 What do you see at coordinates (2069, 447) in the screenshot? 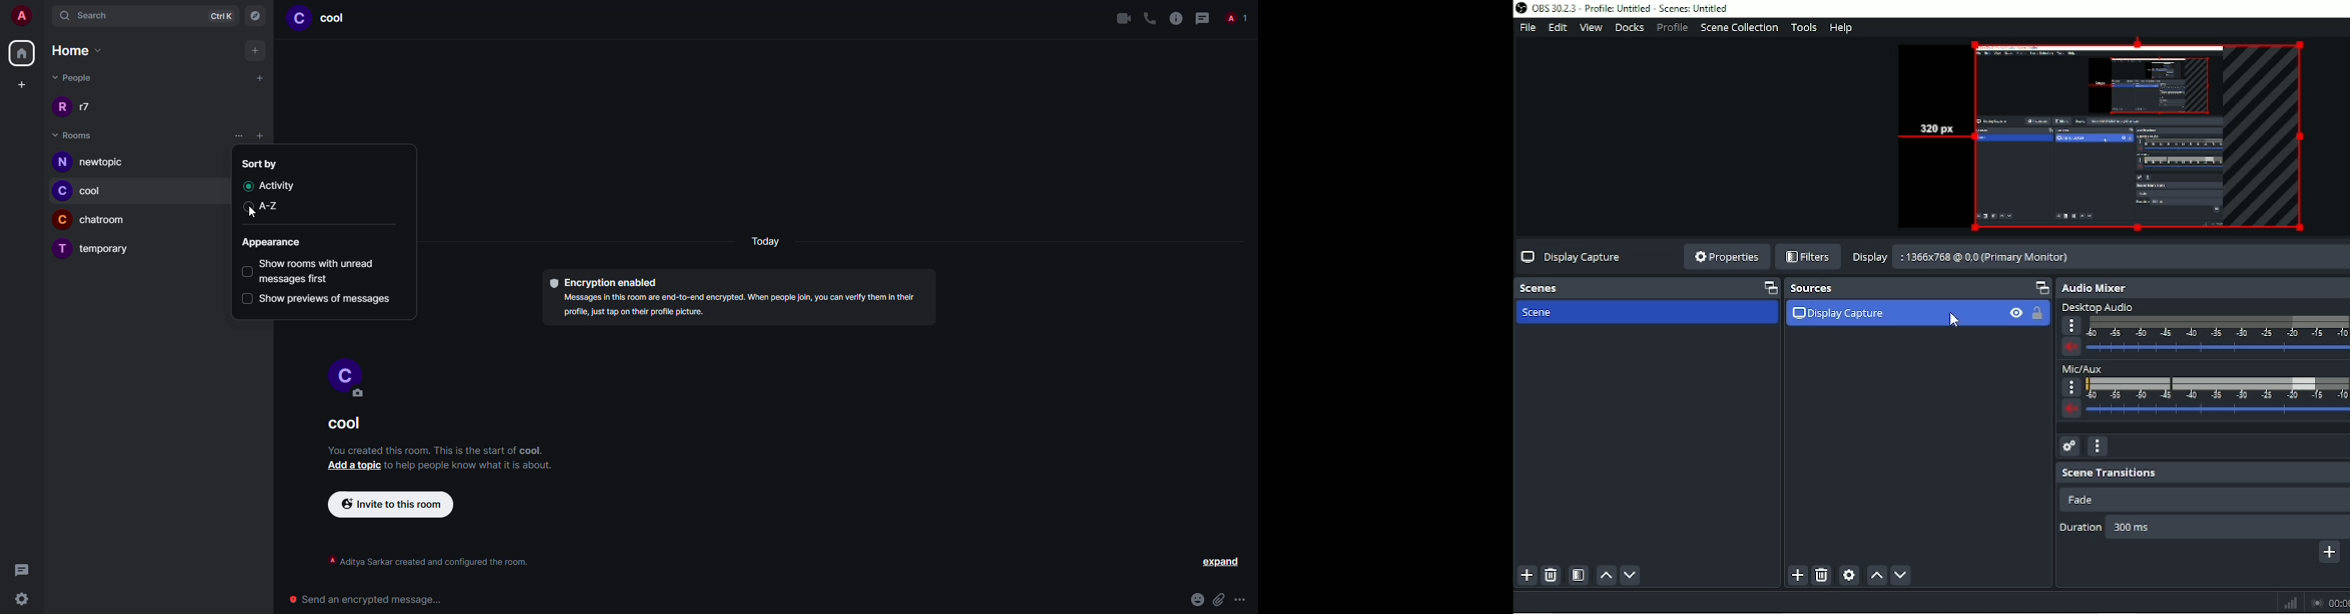
I see `Advanced audio properties` at bounding box center [2069, 447].